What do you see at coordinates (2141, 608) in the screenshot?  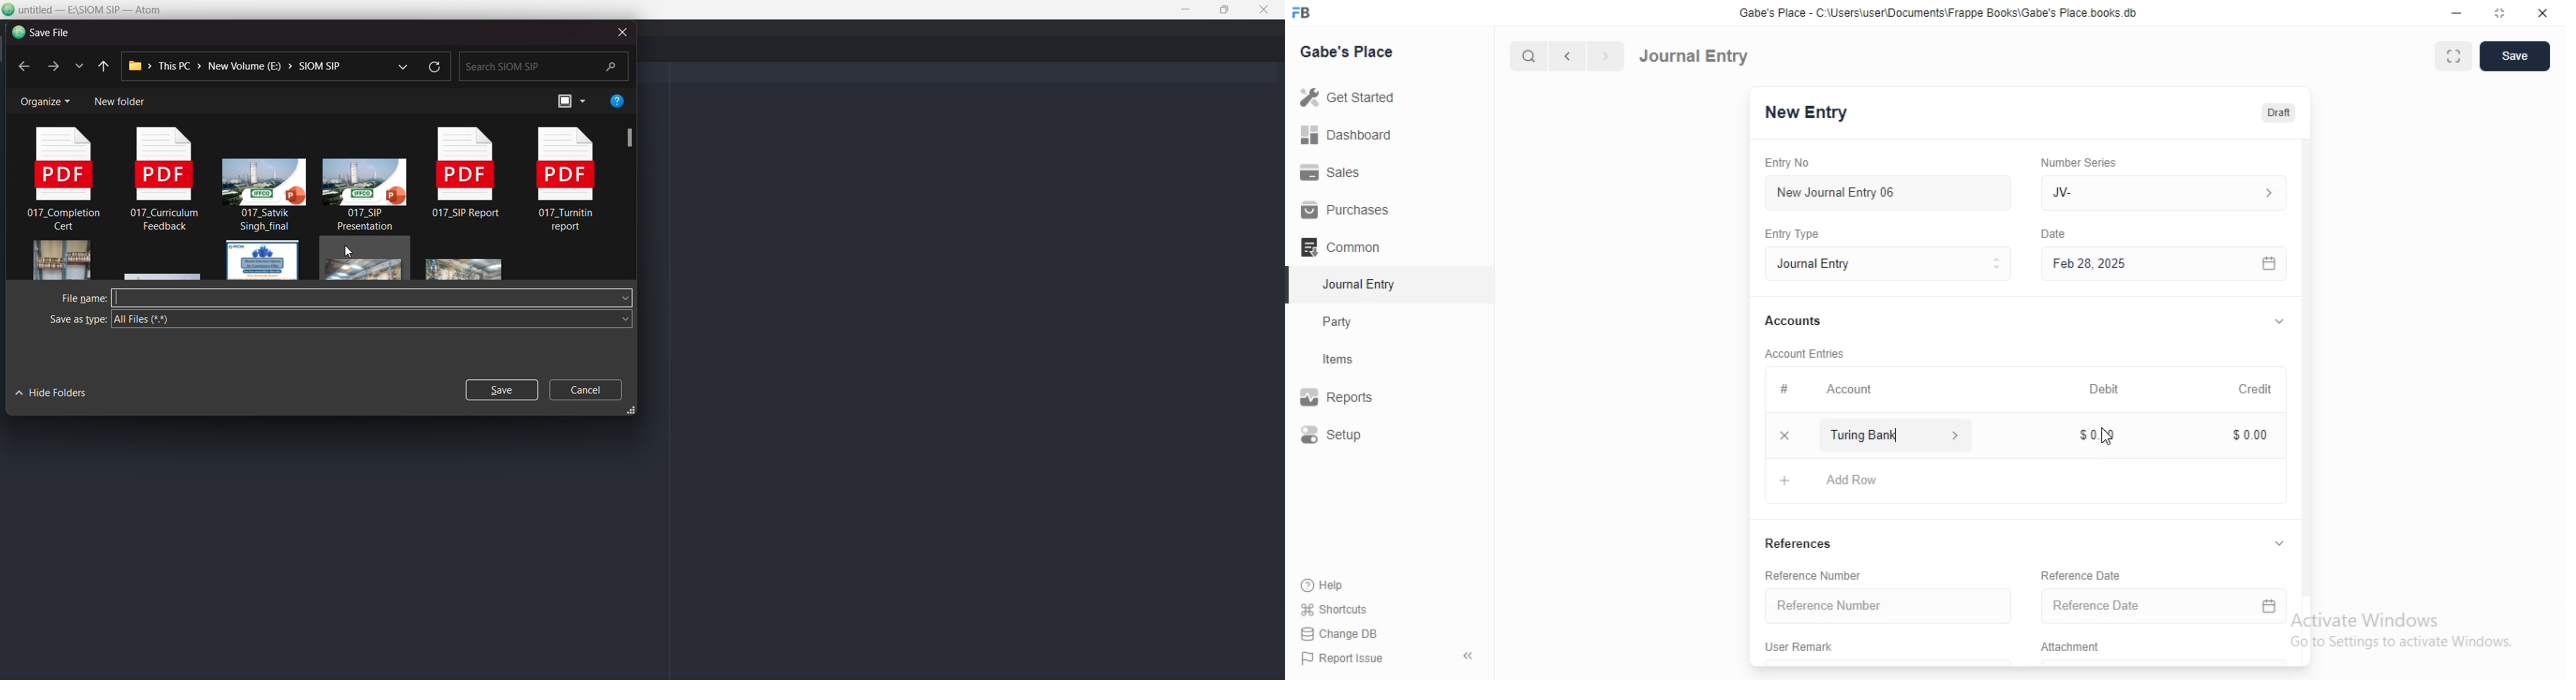 I see `Reference Date` at bounding box center [2141, 608].